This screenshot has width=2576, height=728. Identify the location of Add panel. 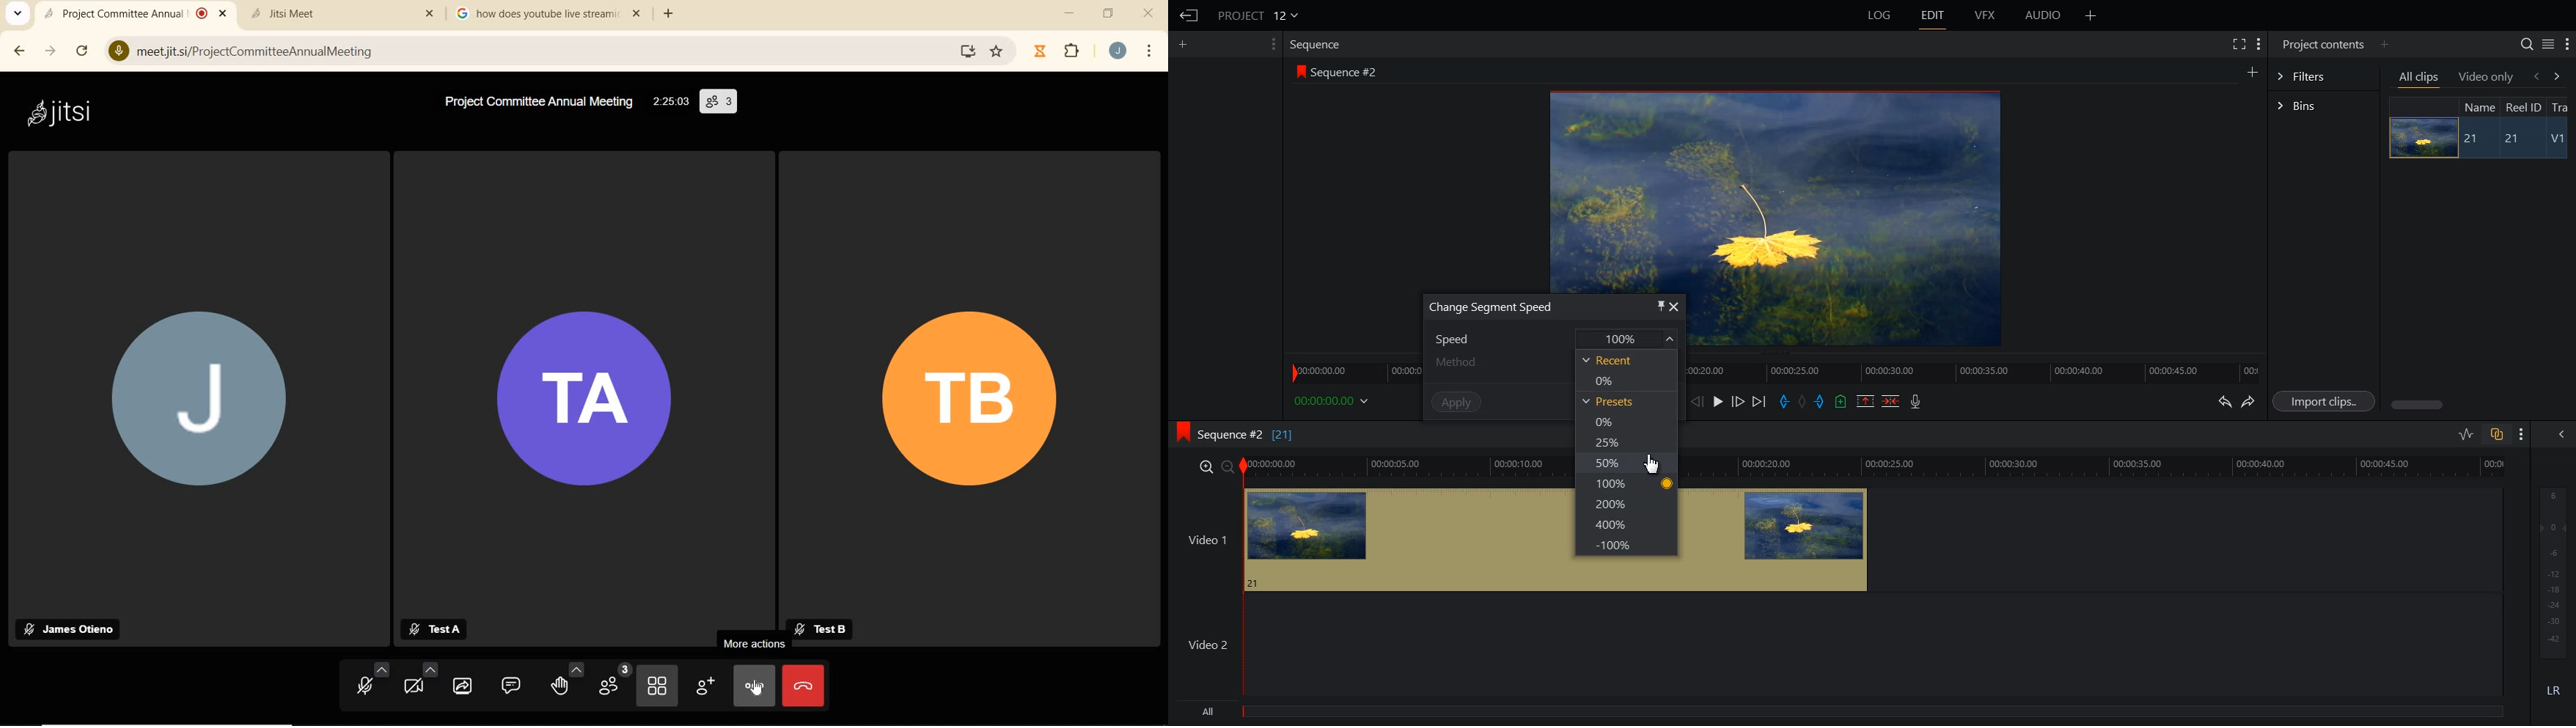
(2384, 44).